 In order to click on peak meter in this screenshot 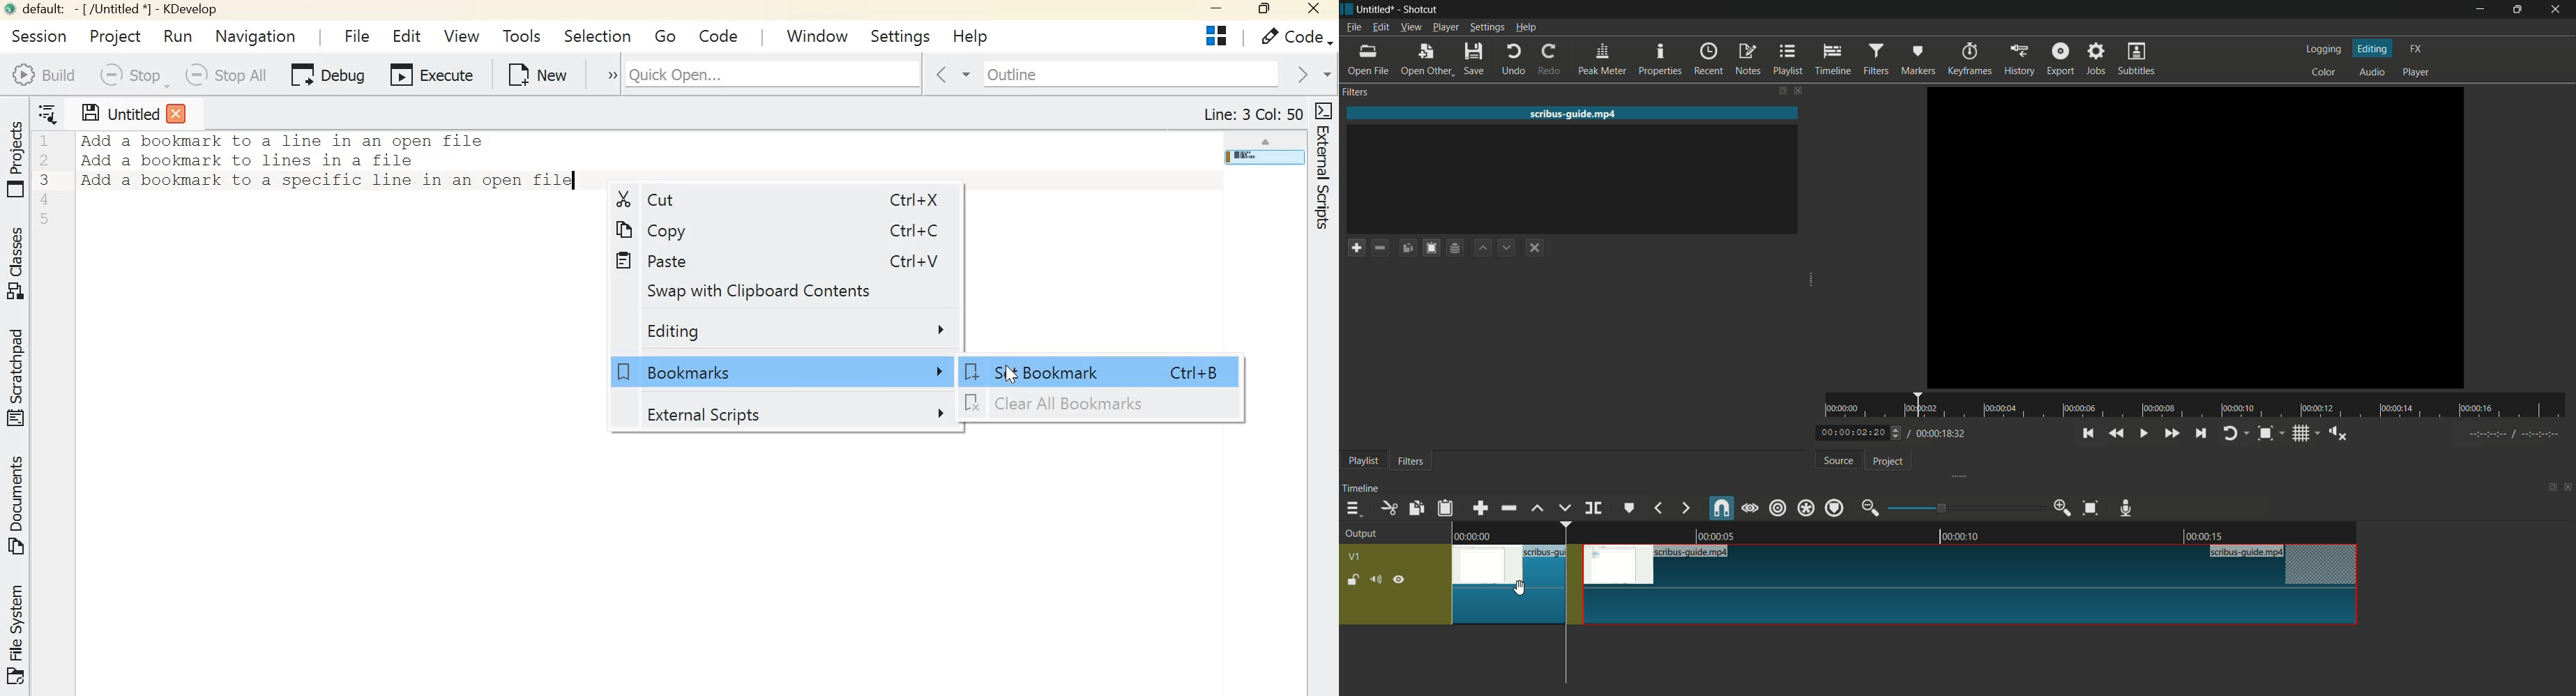, I will do `click(1603, 59)`.